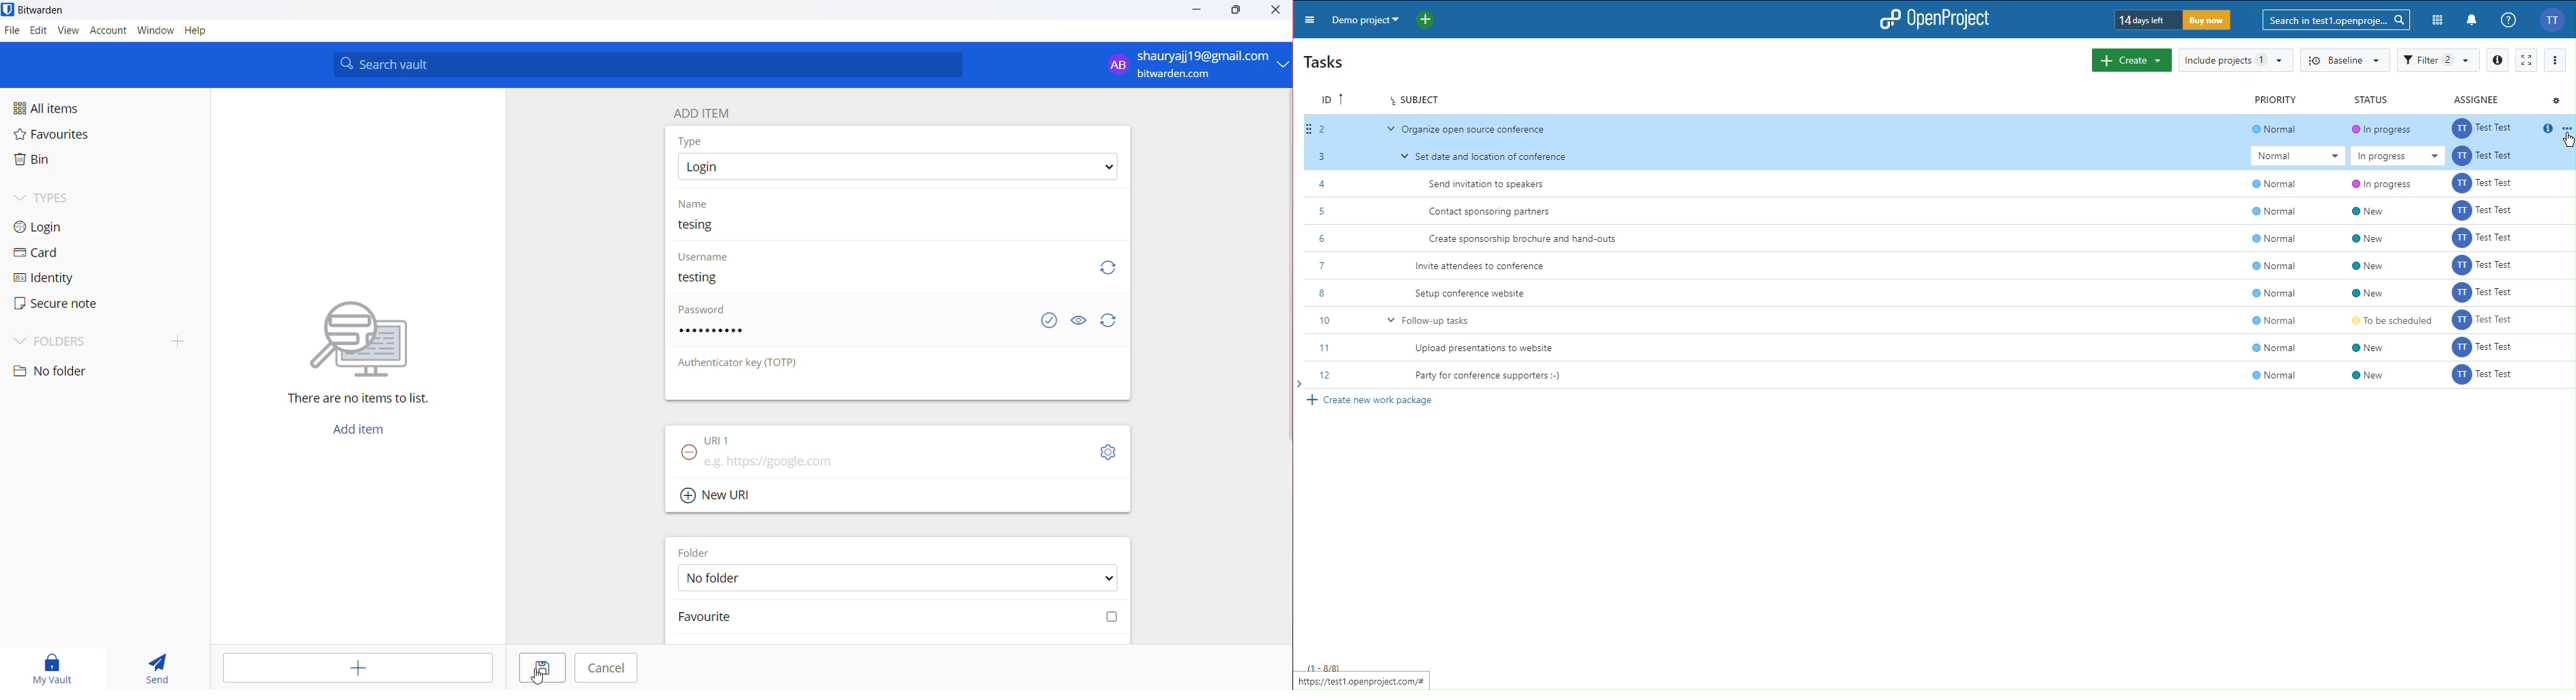  Describe the element at coordinates (893, 387) in the screenshot. I see `otp input box` at that location.